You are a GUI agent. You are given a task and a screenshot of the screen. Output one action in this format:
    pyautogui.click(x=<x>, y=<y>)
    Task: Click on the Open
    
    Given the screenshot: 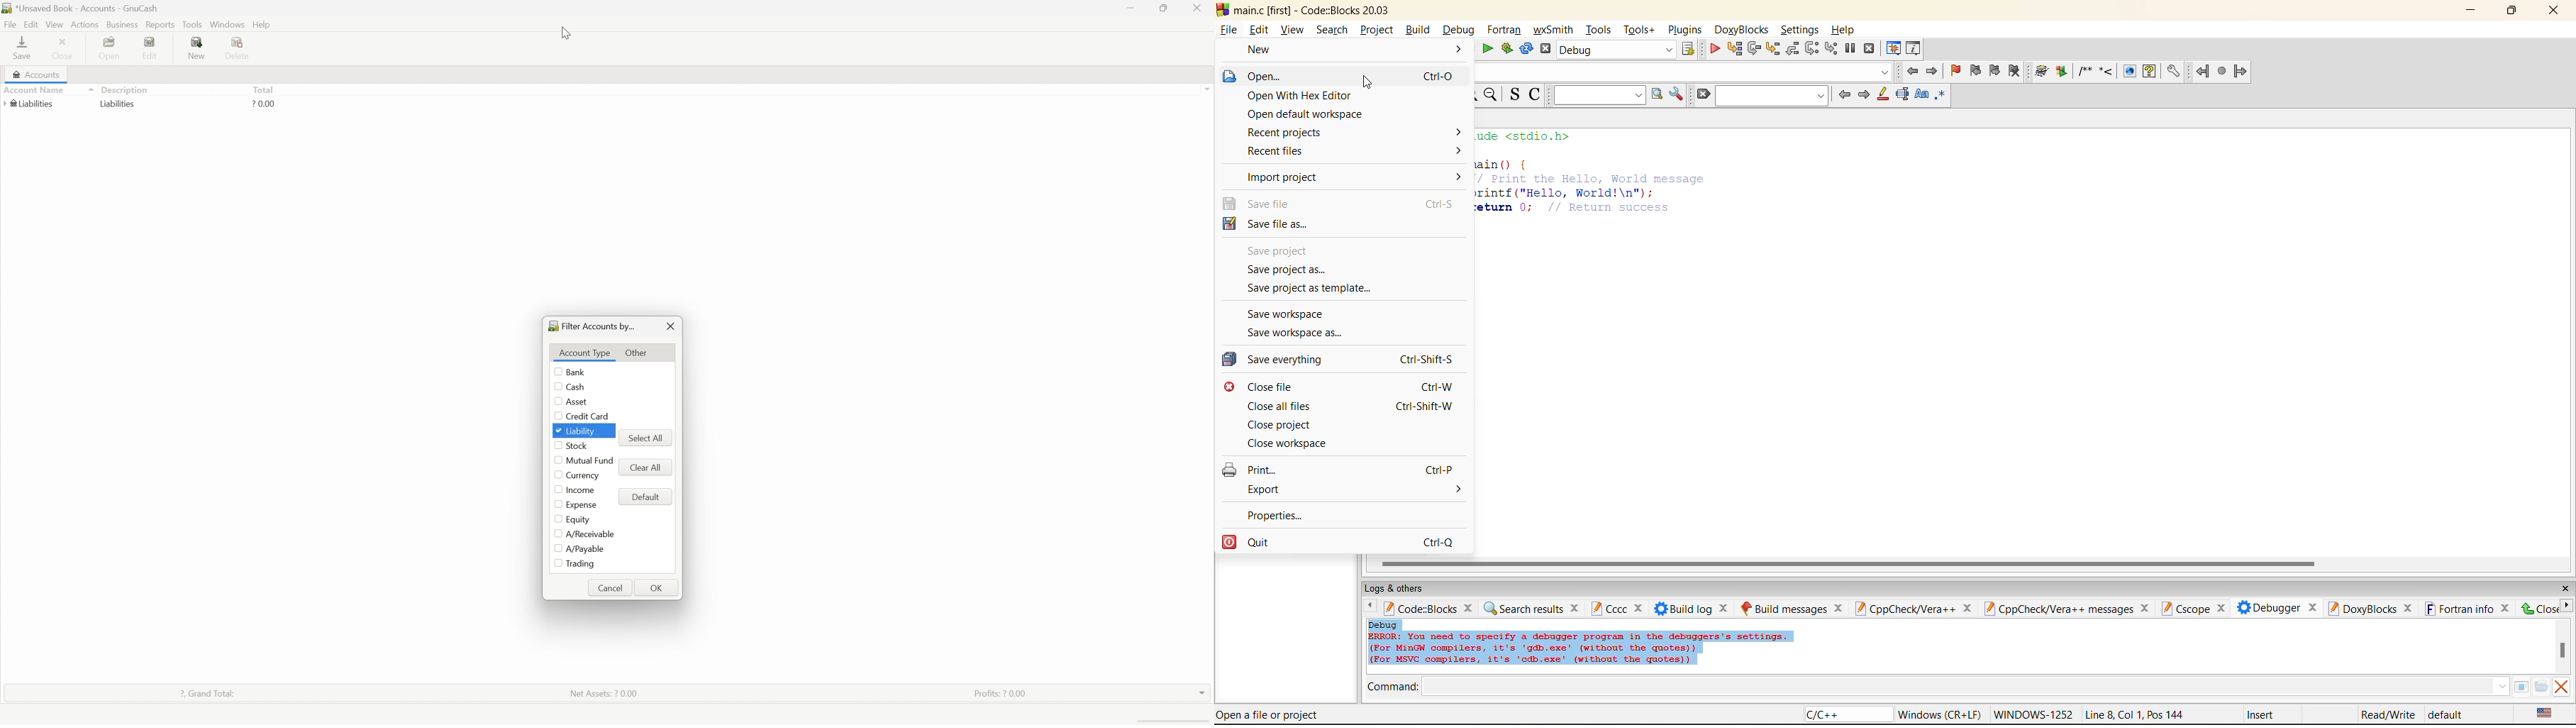 What is the action you would take?
    pyautogui.click(x=113, y=46)
    